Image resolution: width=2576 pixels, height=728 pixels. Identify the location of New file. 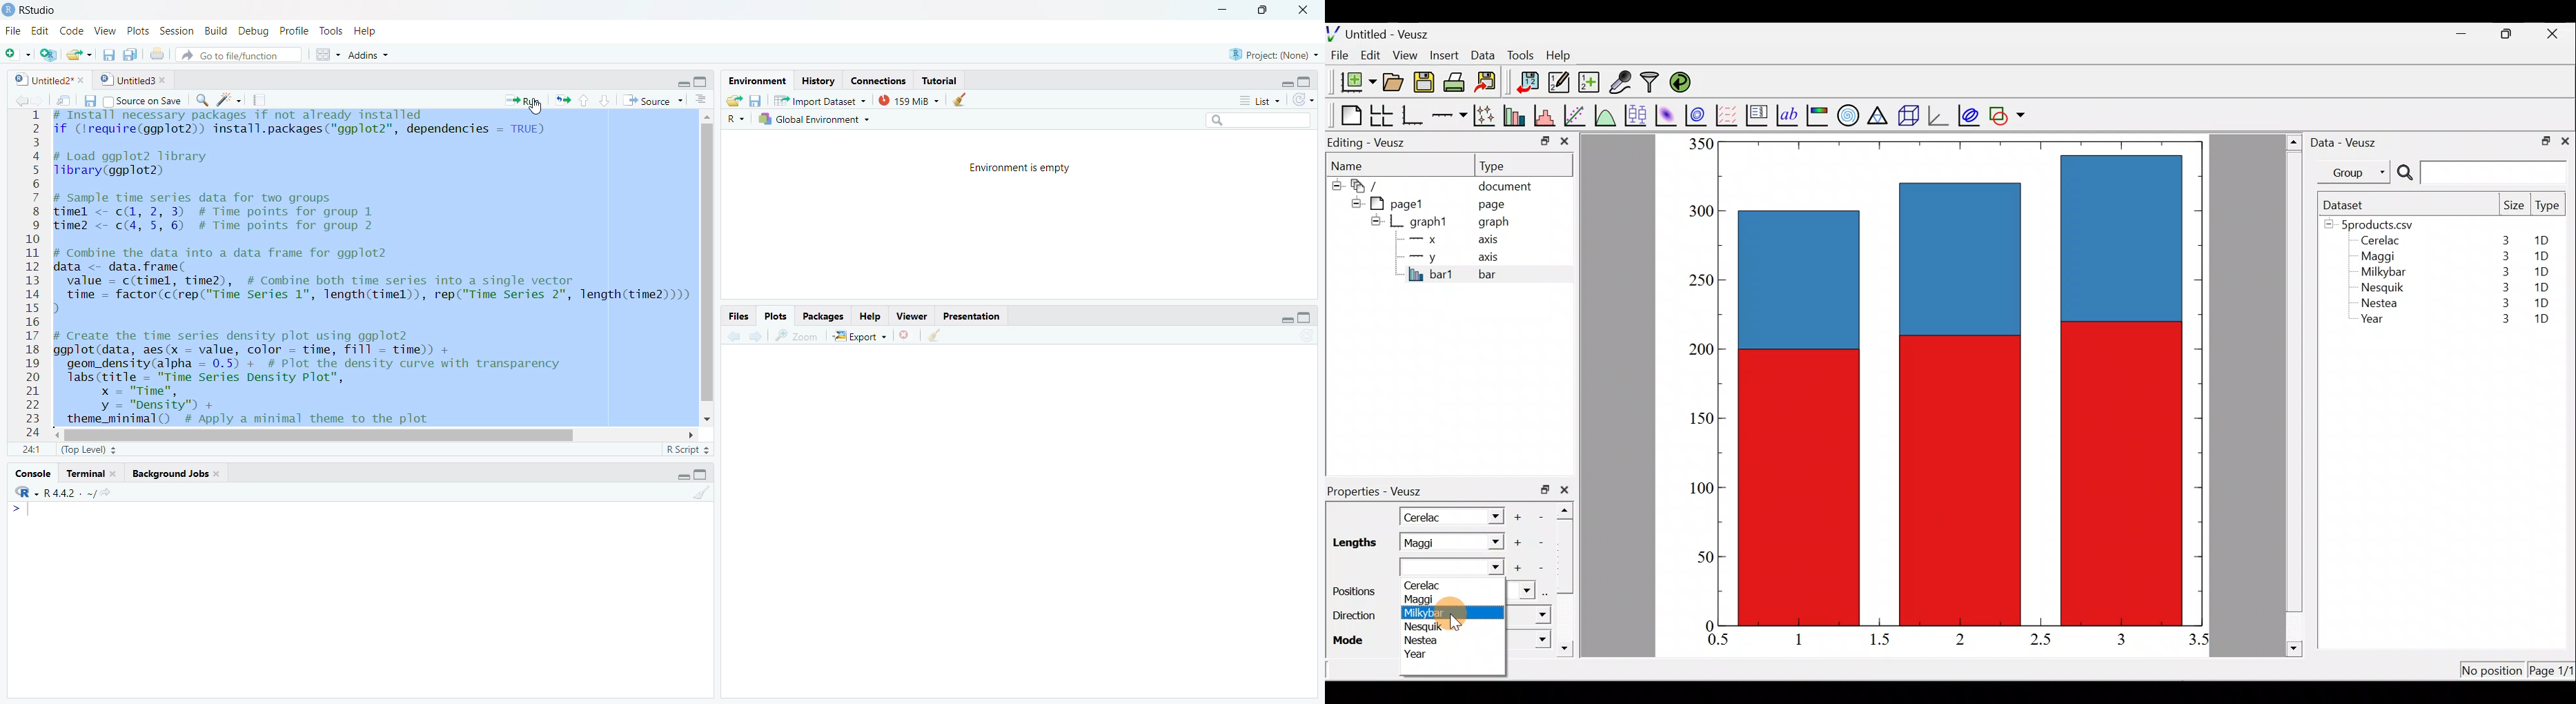
(18, 55).